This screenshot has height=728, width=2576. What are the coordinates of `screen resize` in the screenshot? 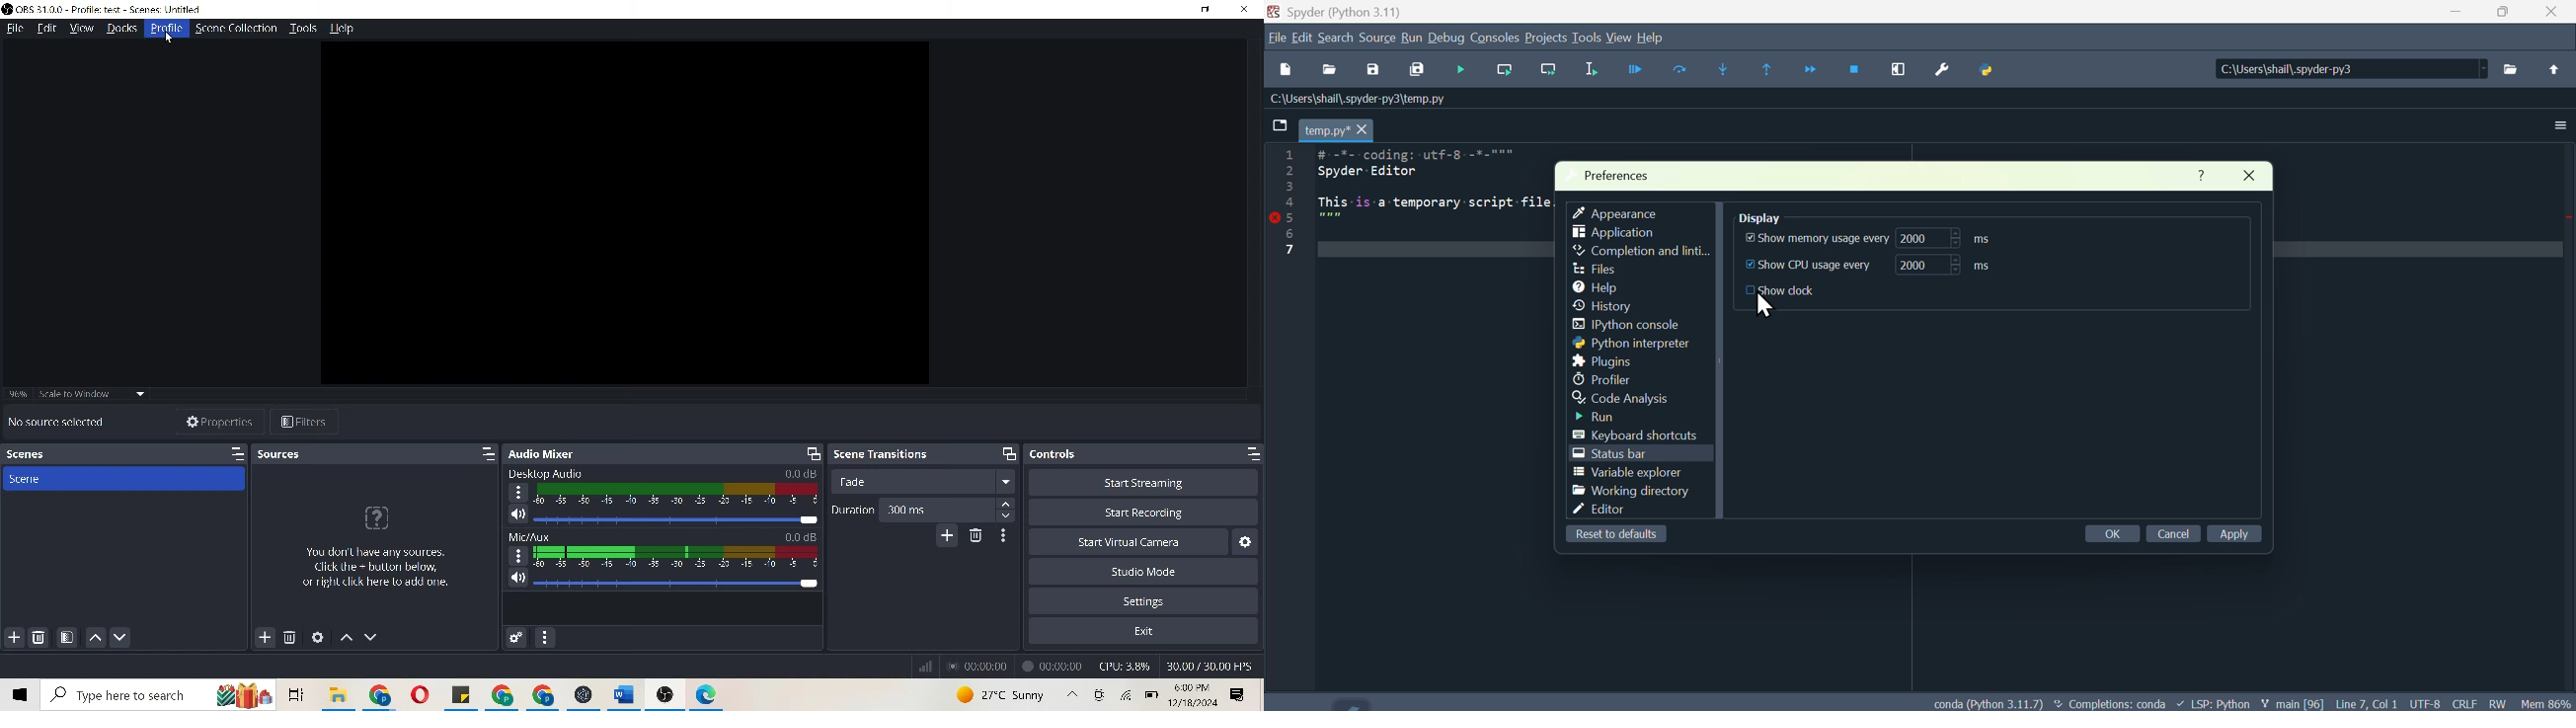 It's located at (807, 453).